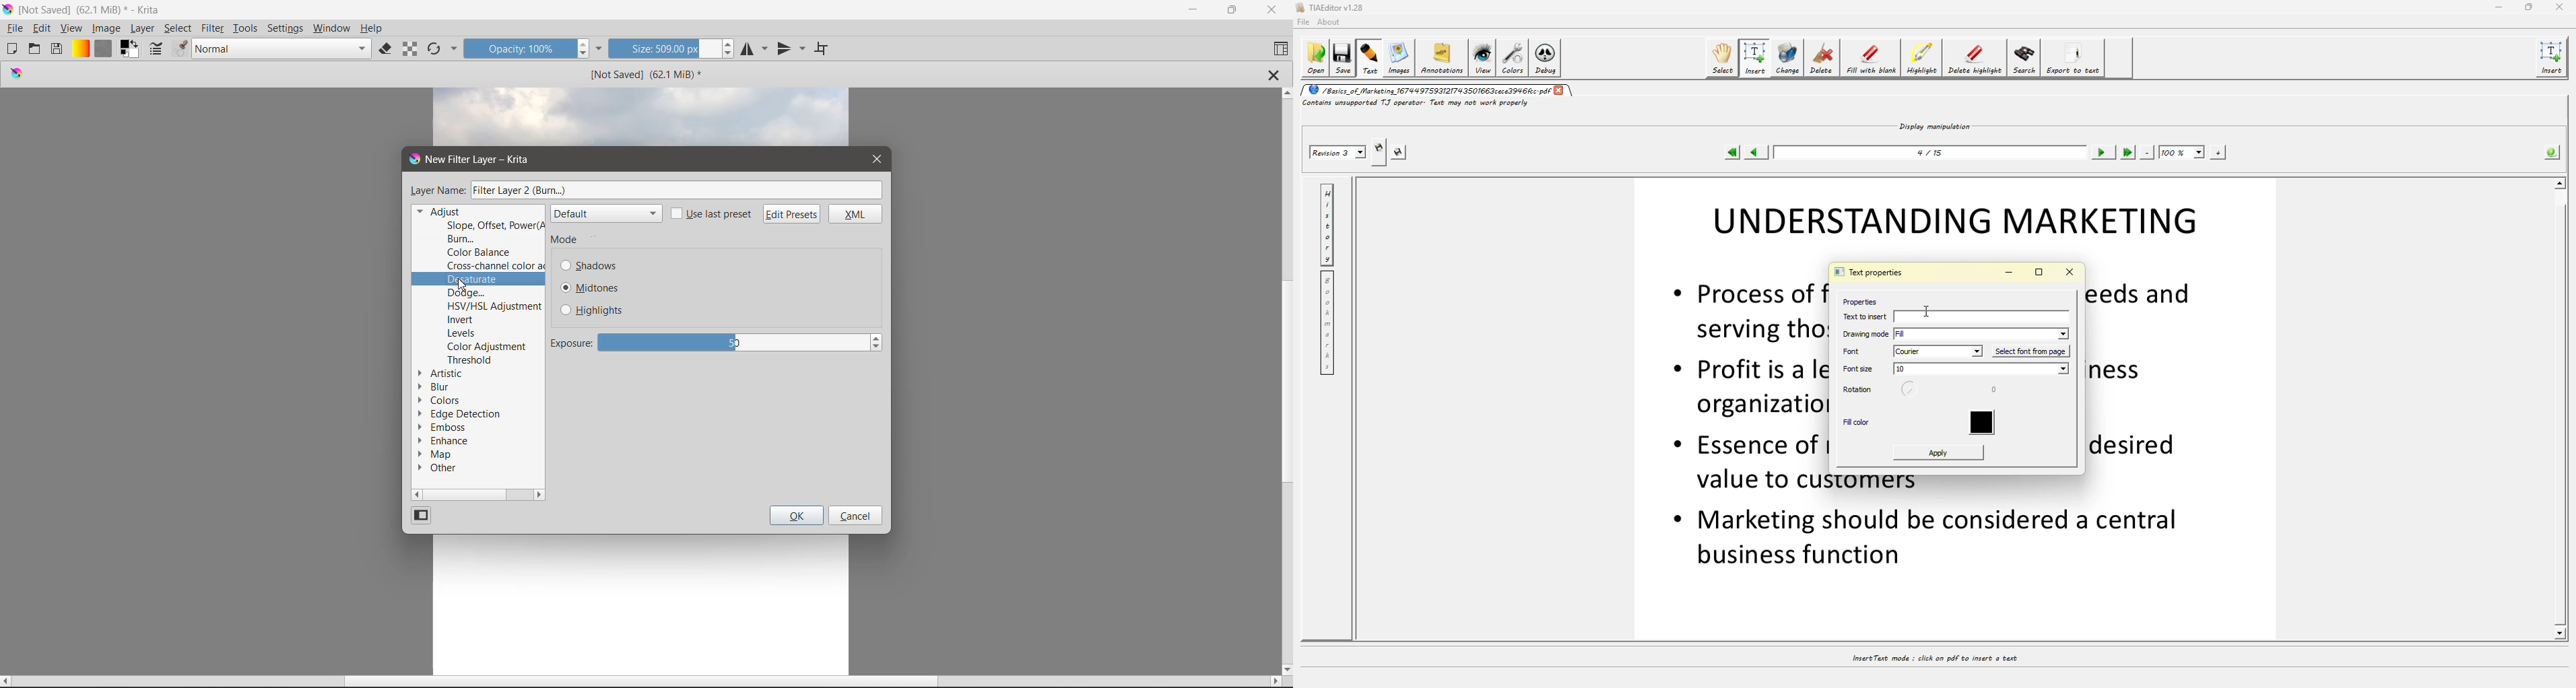 Image resolution: width=2576 pixels, height=700 pixels. What do you see at coordinates (35, 50) in the screenshot?
I see `Open an existing Document` at bounding box center [35, 50].